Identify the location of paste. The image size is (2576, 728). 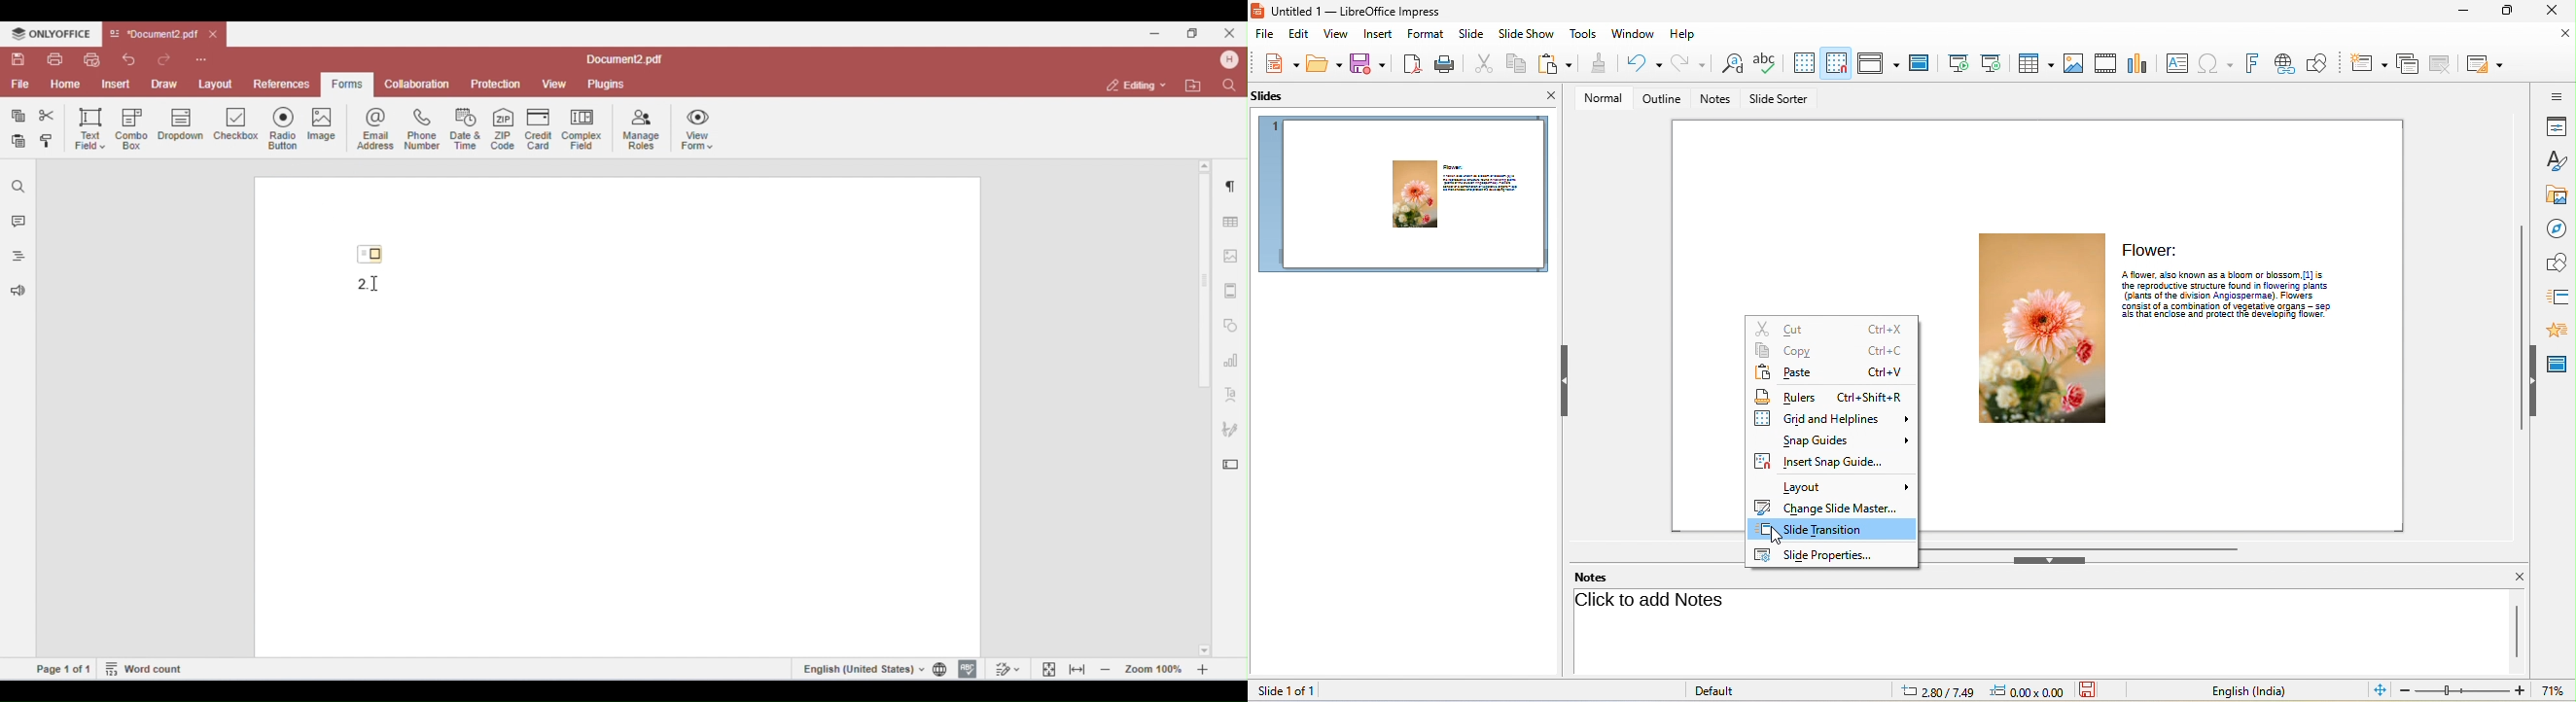
(1831, 372).